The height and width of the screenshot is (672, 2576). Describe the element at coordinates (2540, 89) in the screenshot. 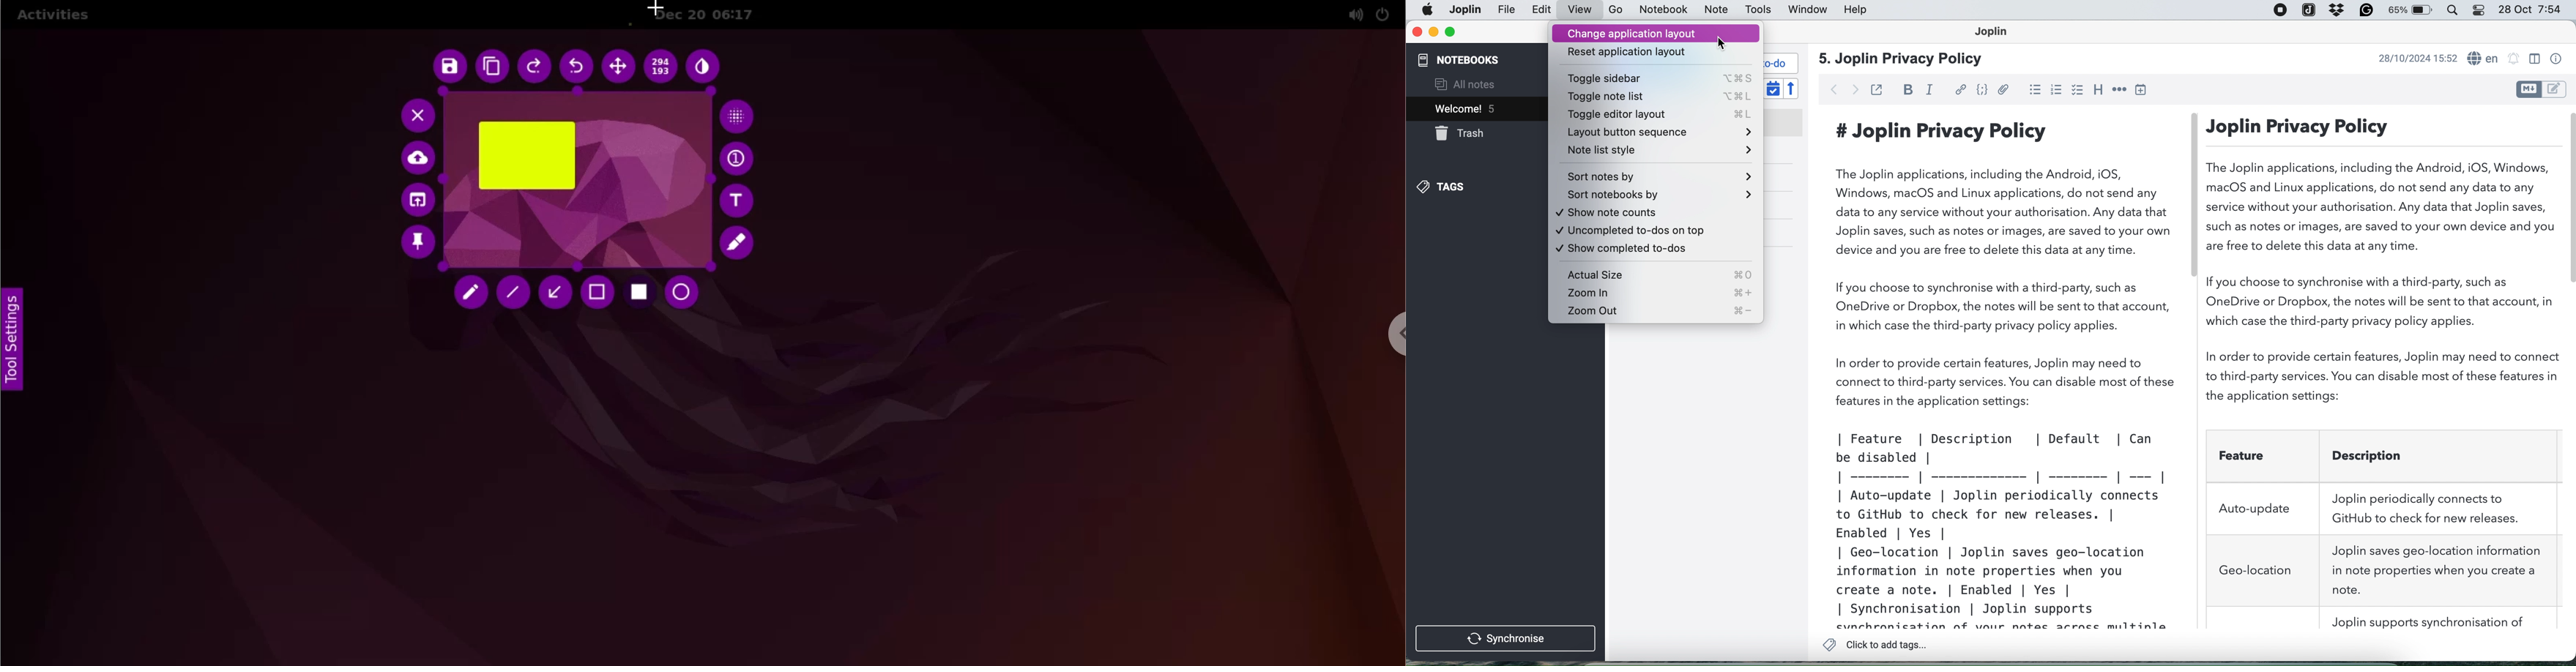

I see `toggle editors` at that location.